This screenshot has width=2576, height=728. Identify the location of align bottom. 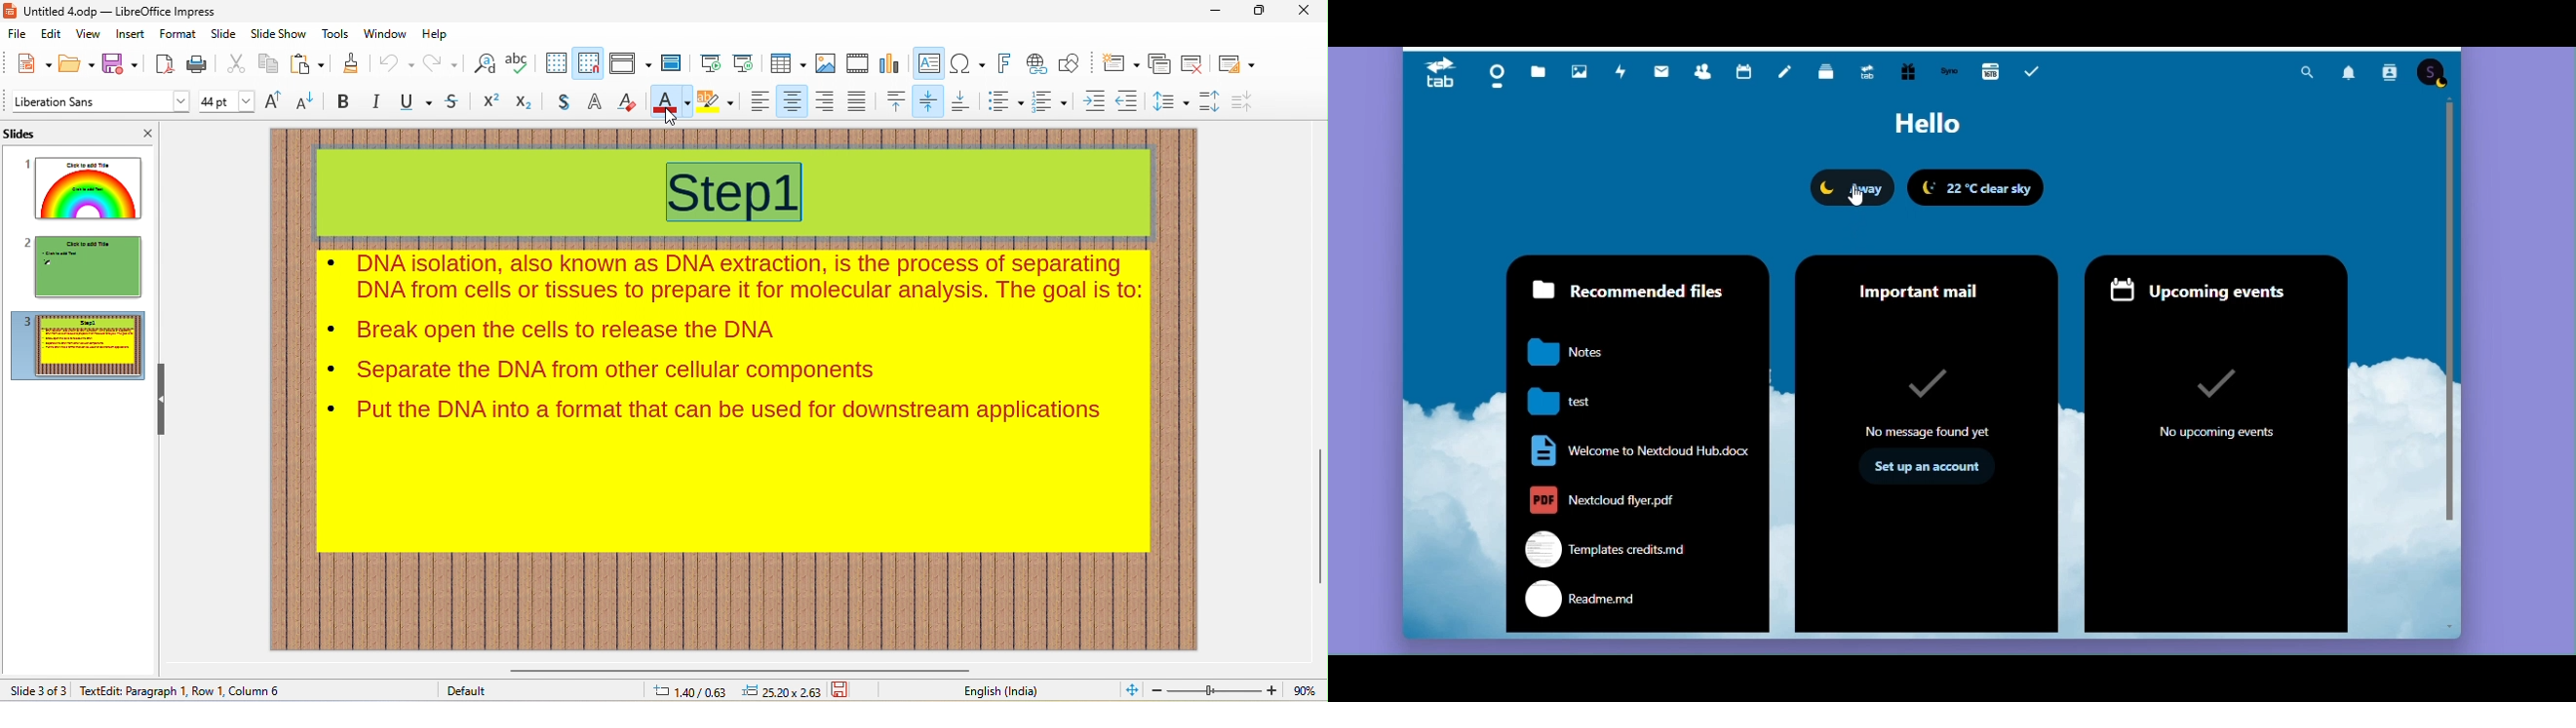
(963, 101).